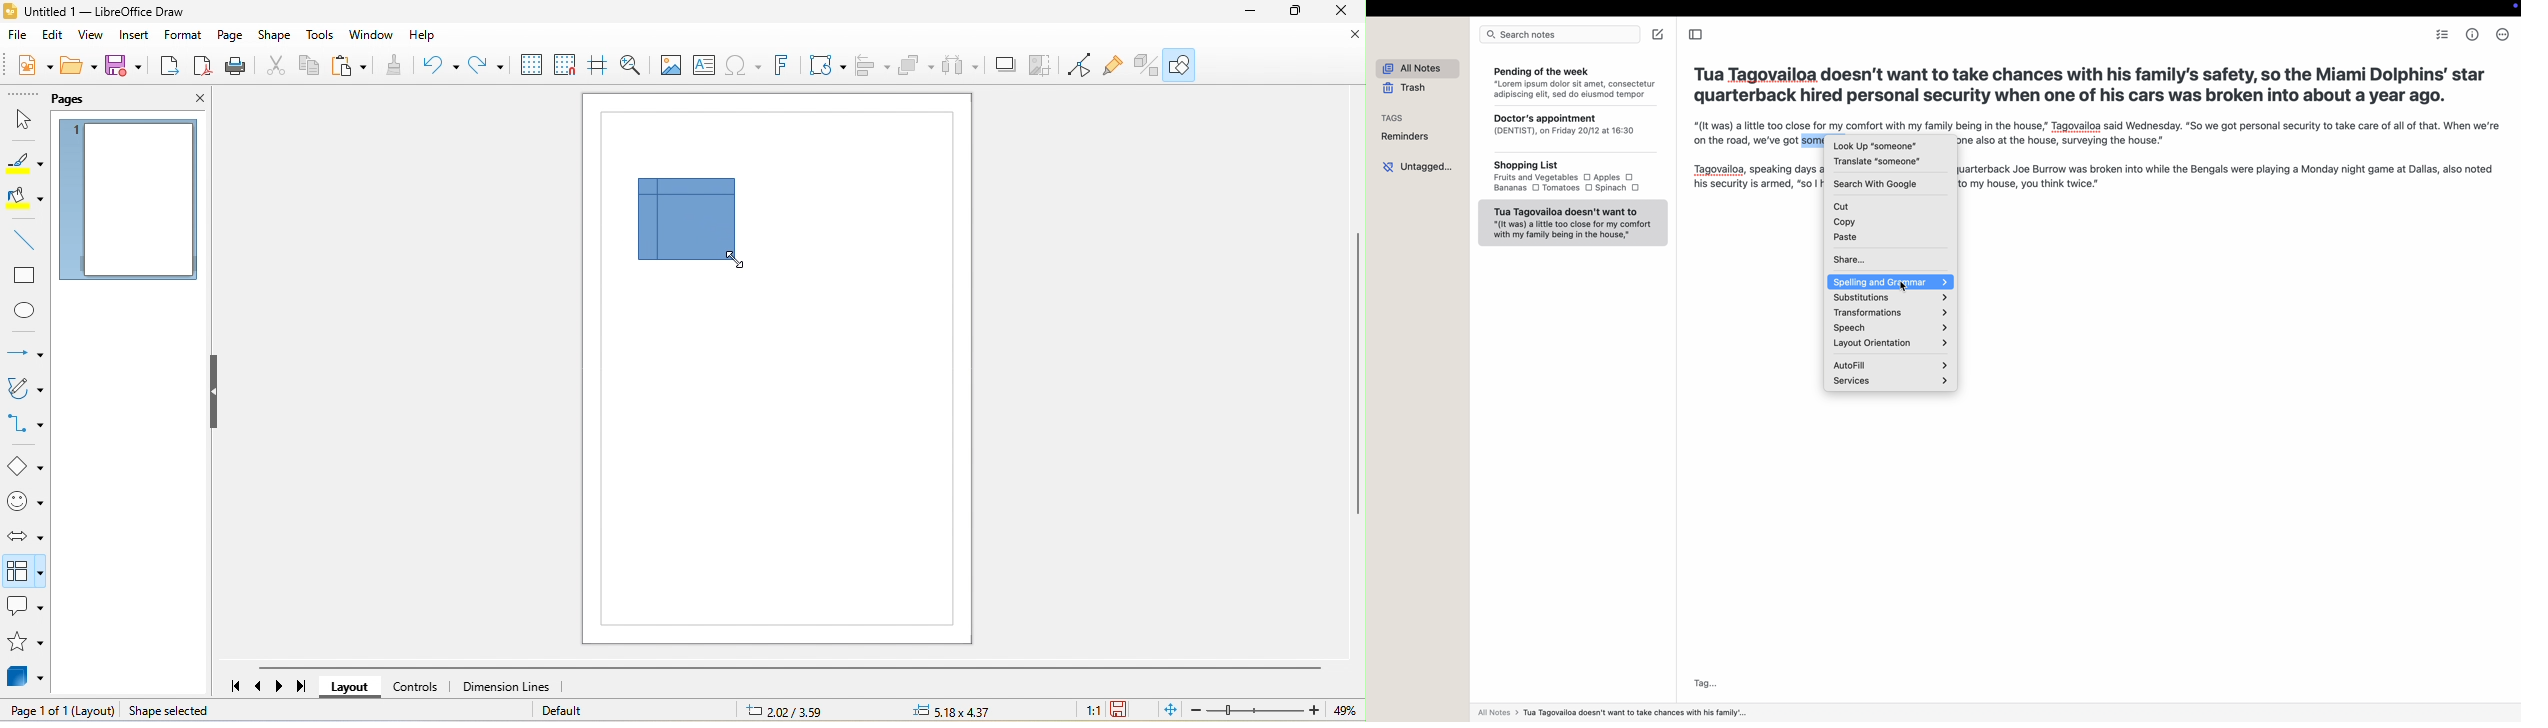 Image resolution: width=2548 pixels, height=728 pixels. I want to click on block arrow, so click(23, 536).